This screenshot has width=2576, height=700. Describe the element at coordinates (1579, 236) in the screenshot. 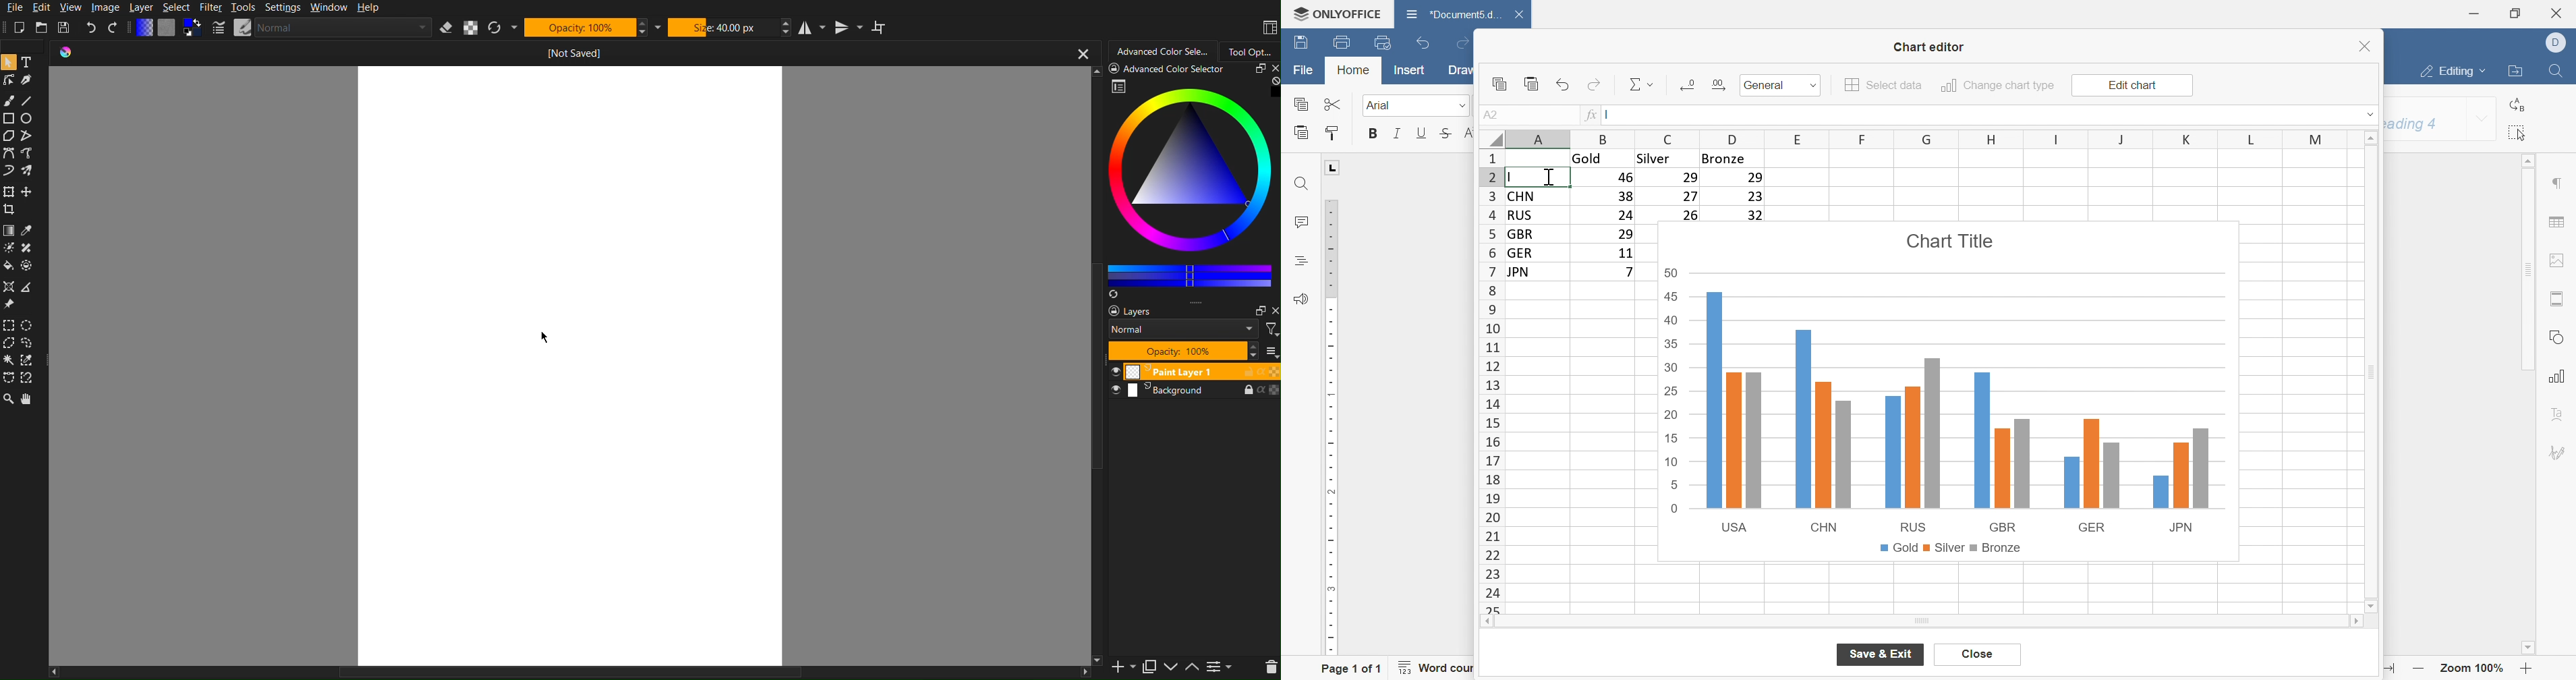

I see `Table` at that location.